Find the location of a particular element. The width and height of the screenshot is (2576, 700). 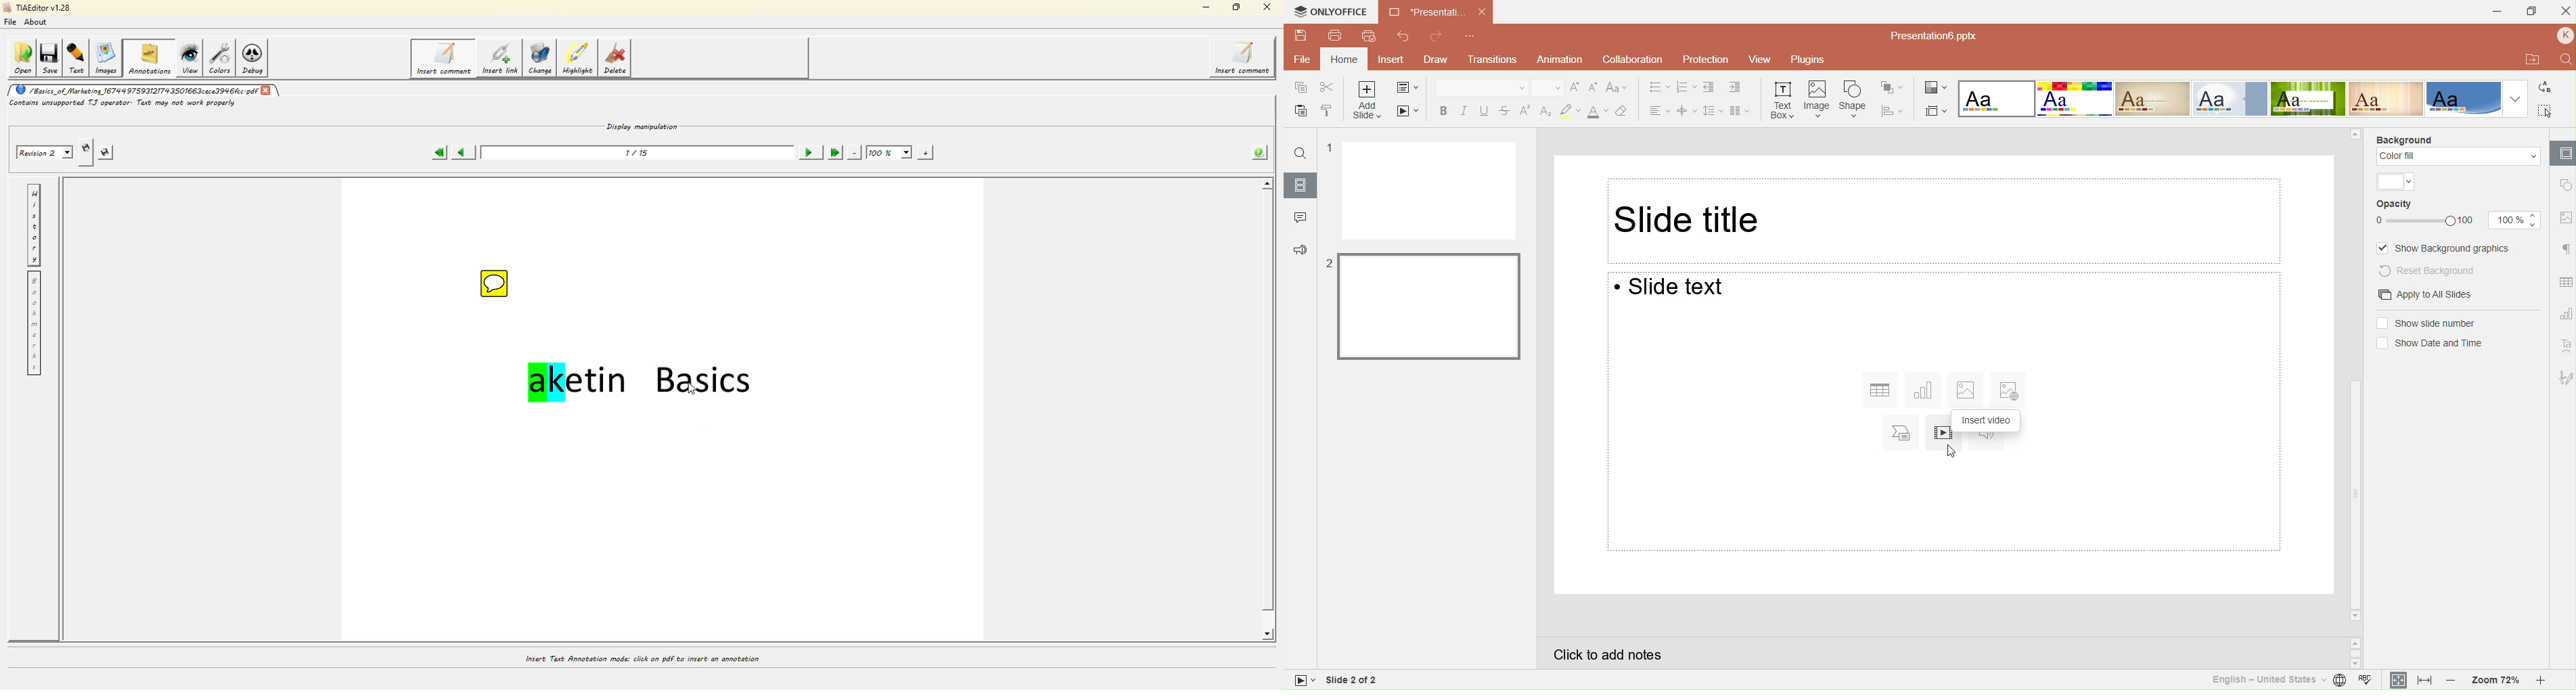

View is located at coordinates (1760, 60).